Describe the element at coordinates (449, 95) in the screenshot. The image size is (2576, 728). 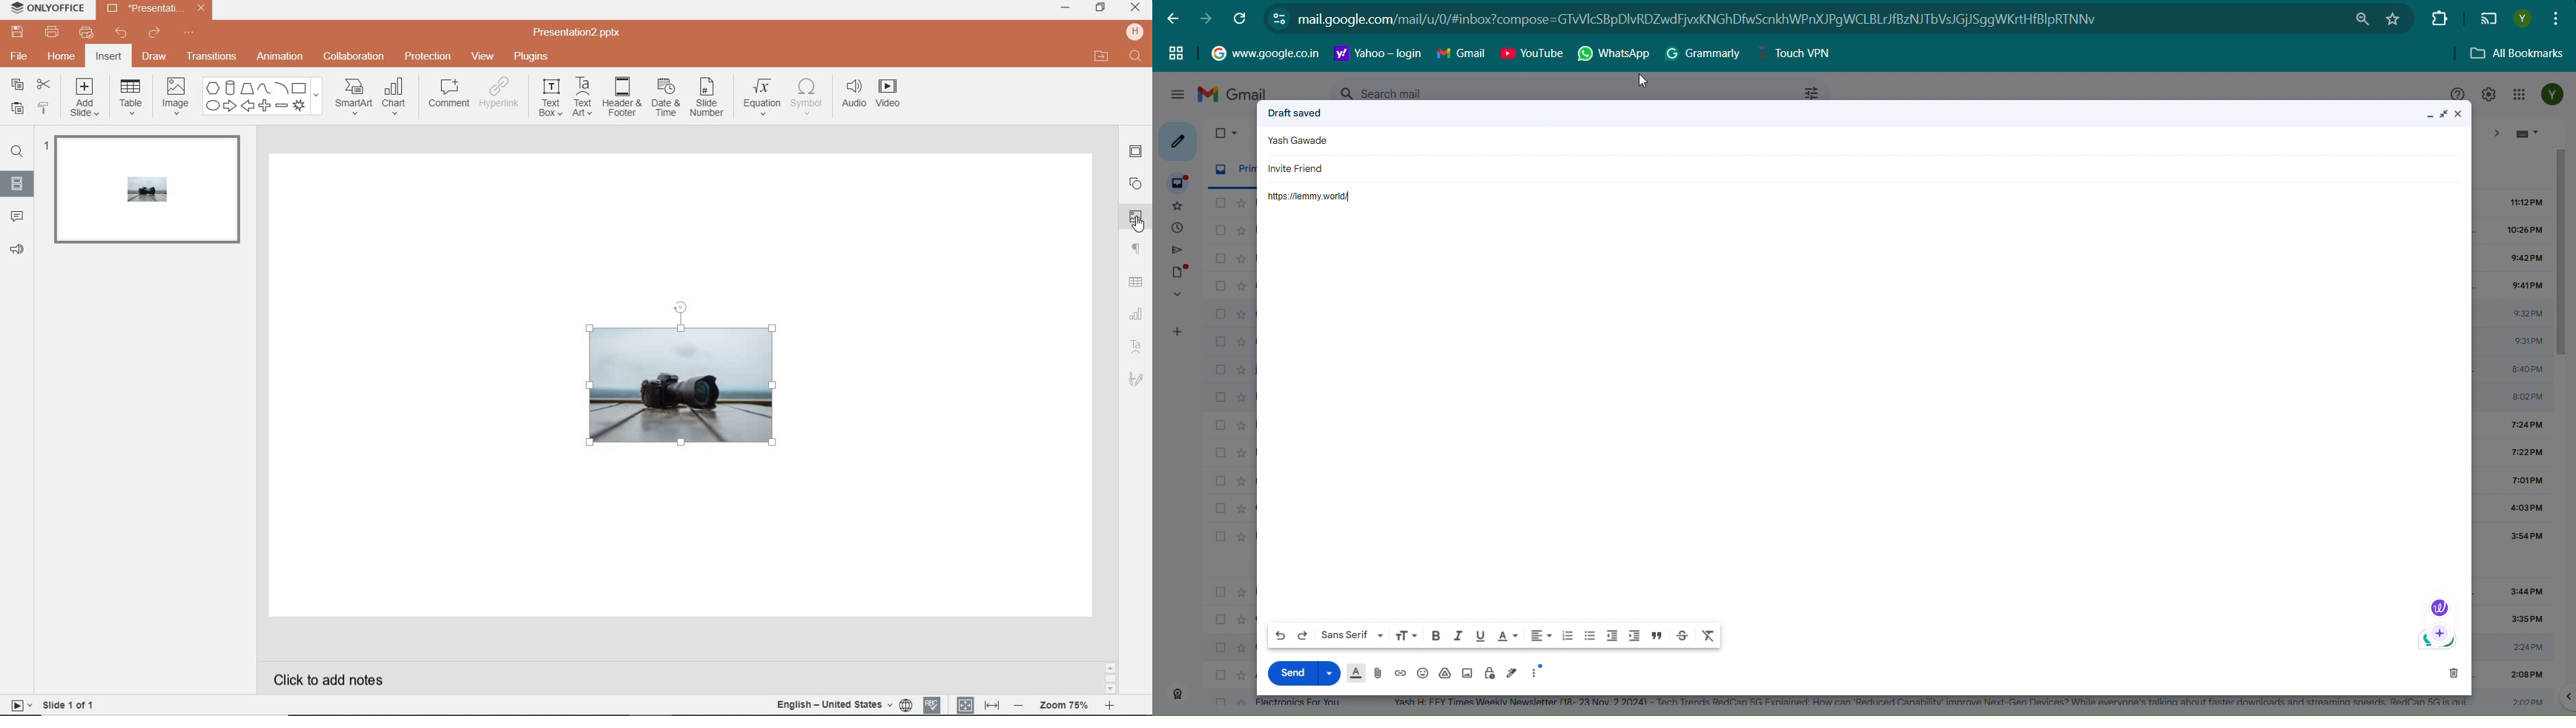
I see `comment` at that location.